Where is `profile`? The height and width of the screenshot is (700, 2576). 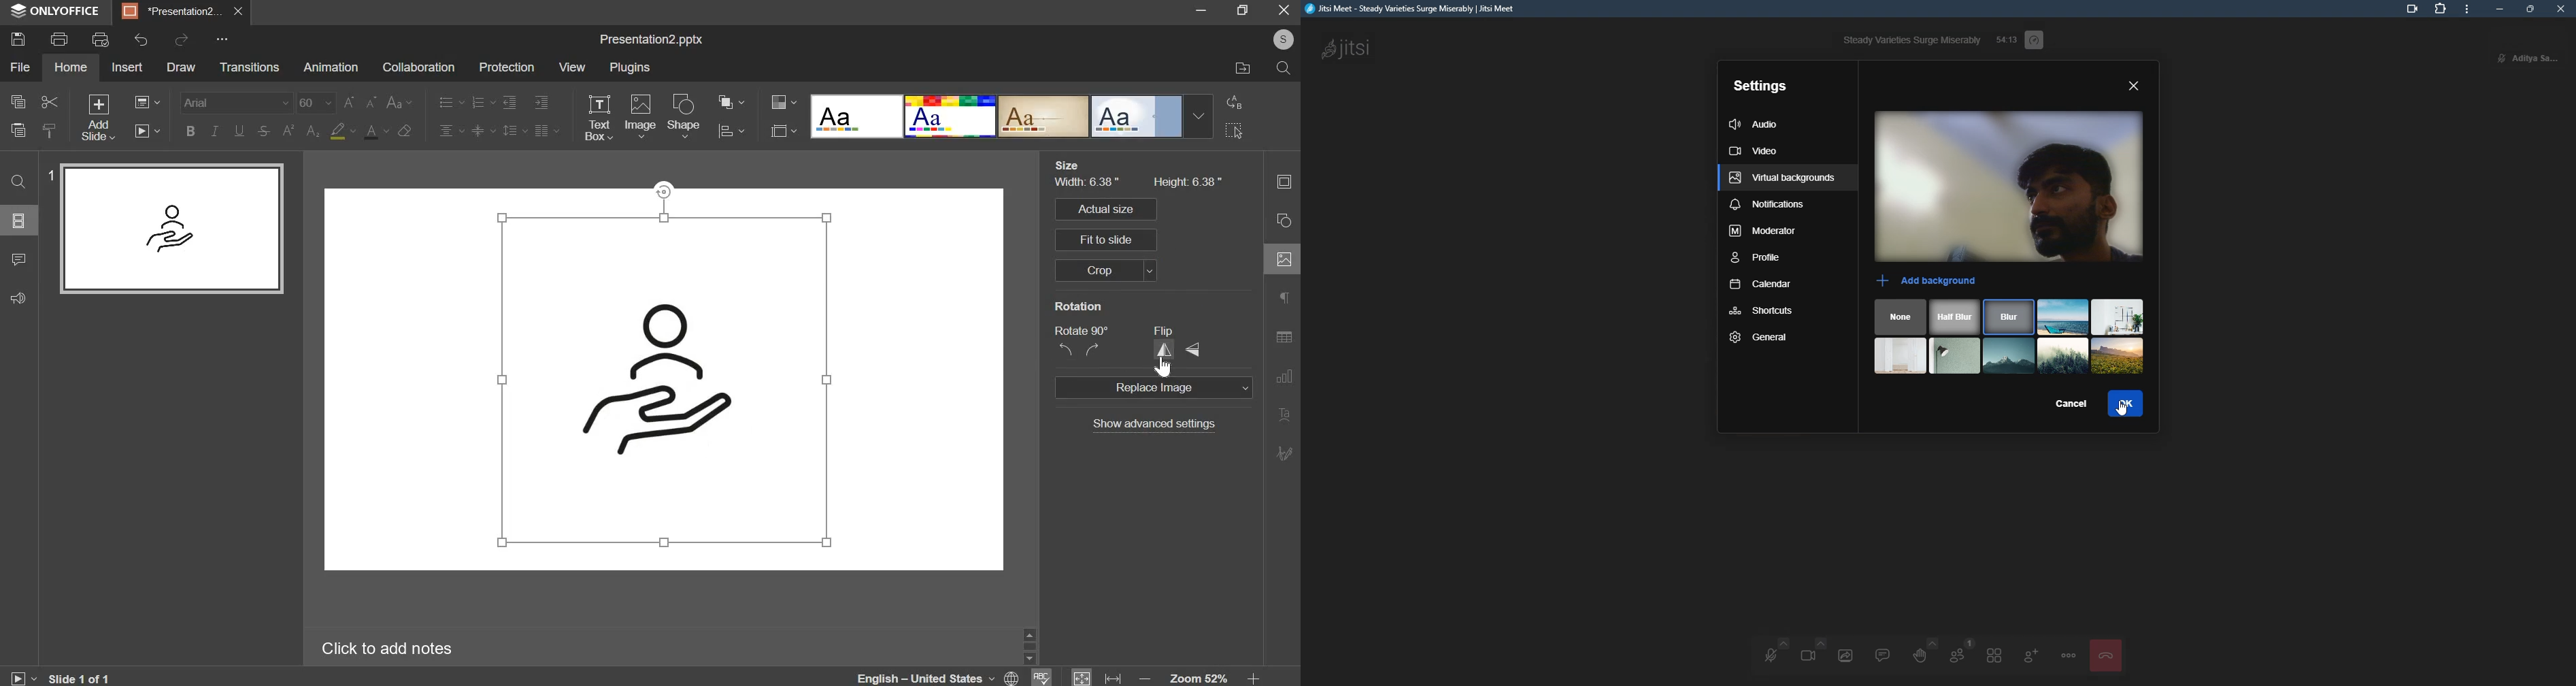
profile is located at coordinates (2540, 47).